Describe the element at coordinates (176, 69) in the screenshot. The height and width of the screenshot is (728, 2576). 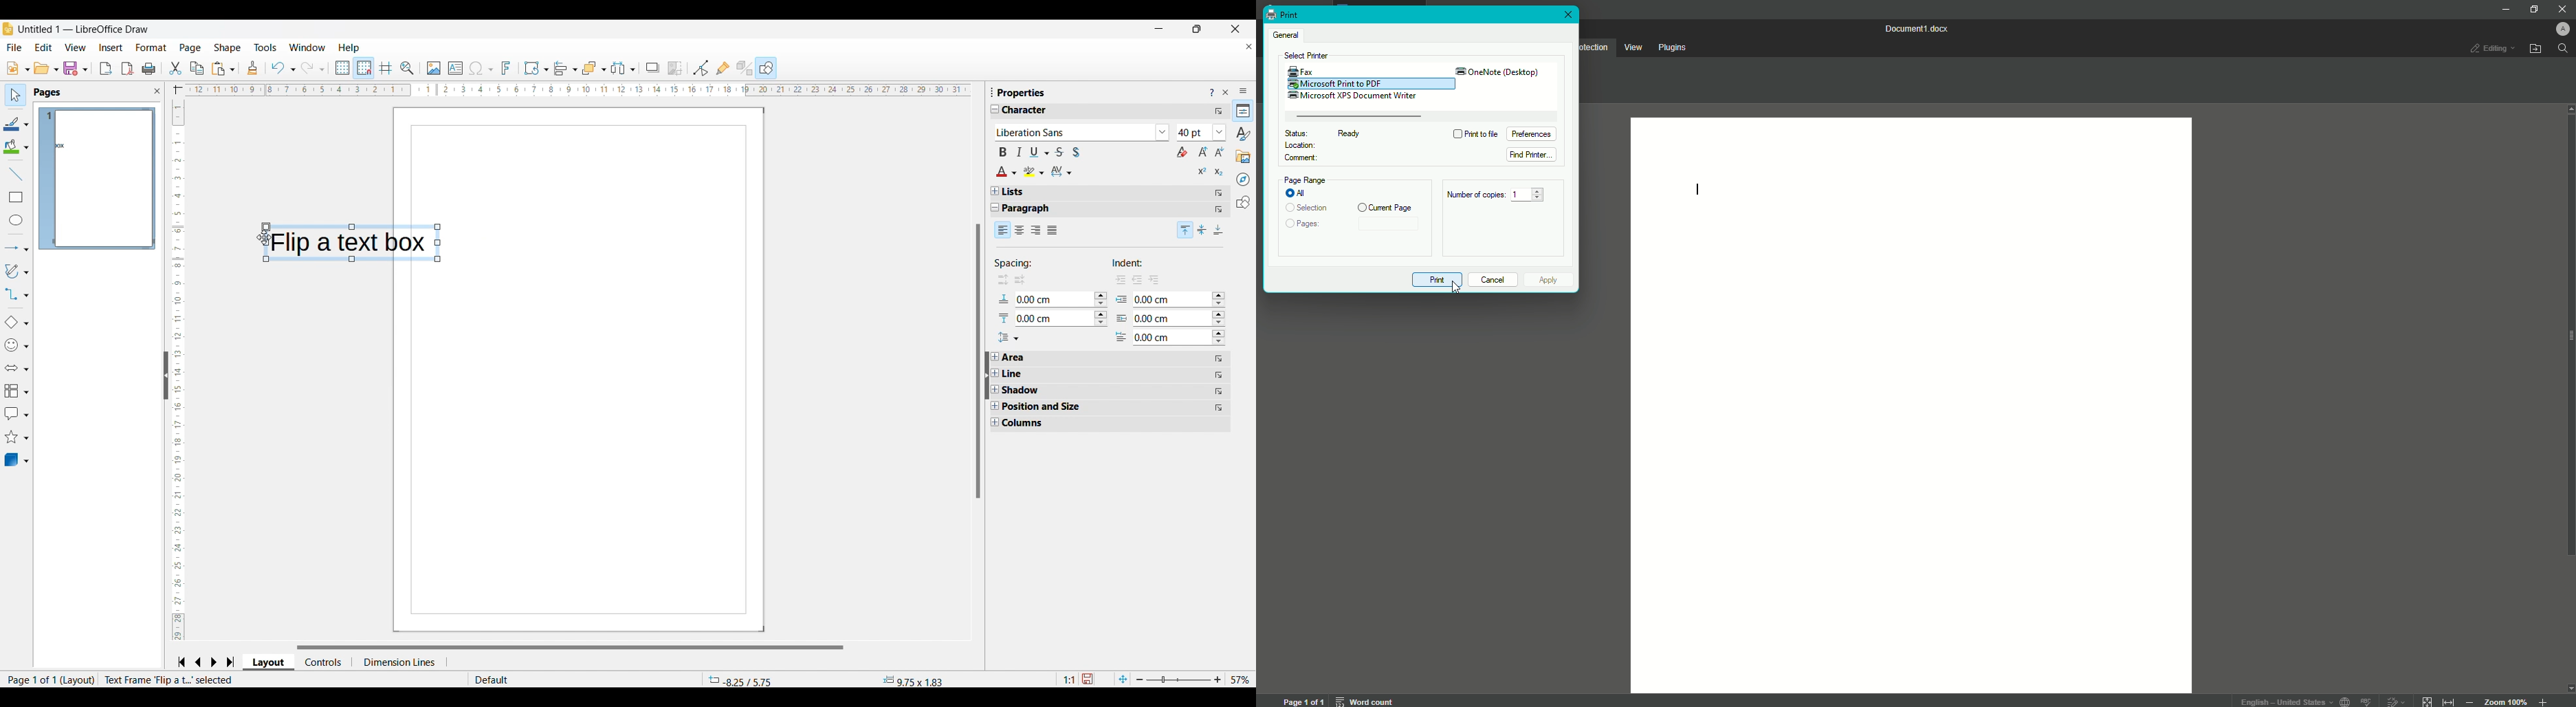
I see `Cut` at that location.